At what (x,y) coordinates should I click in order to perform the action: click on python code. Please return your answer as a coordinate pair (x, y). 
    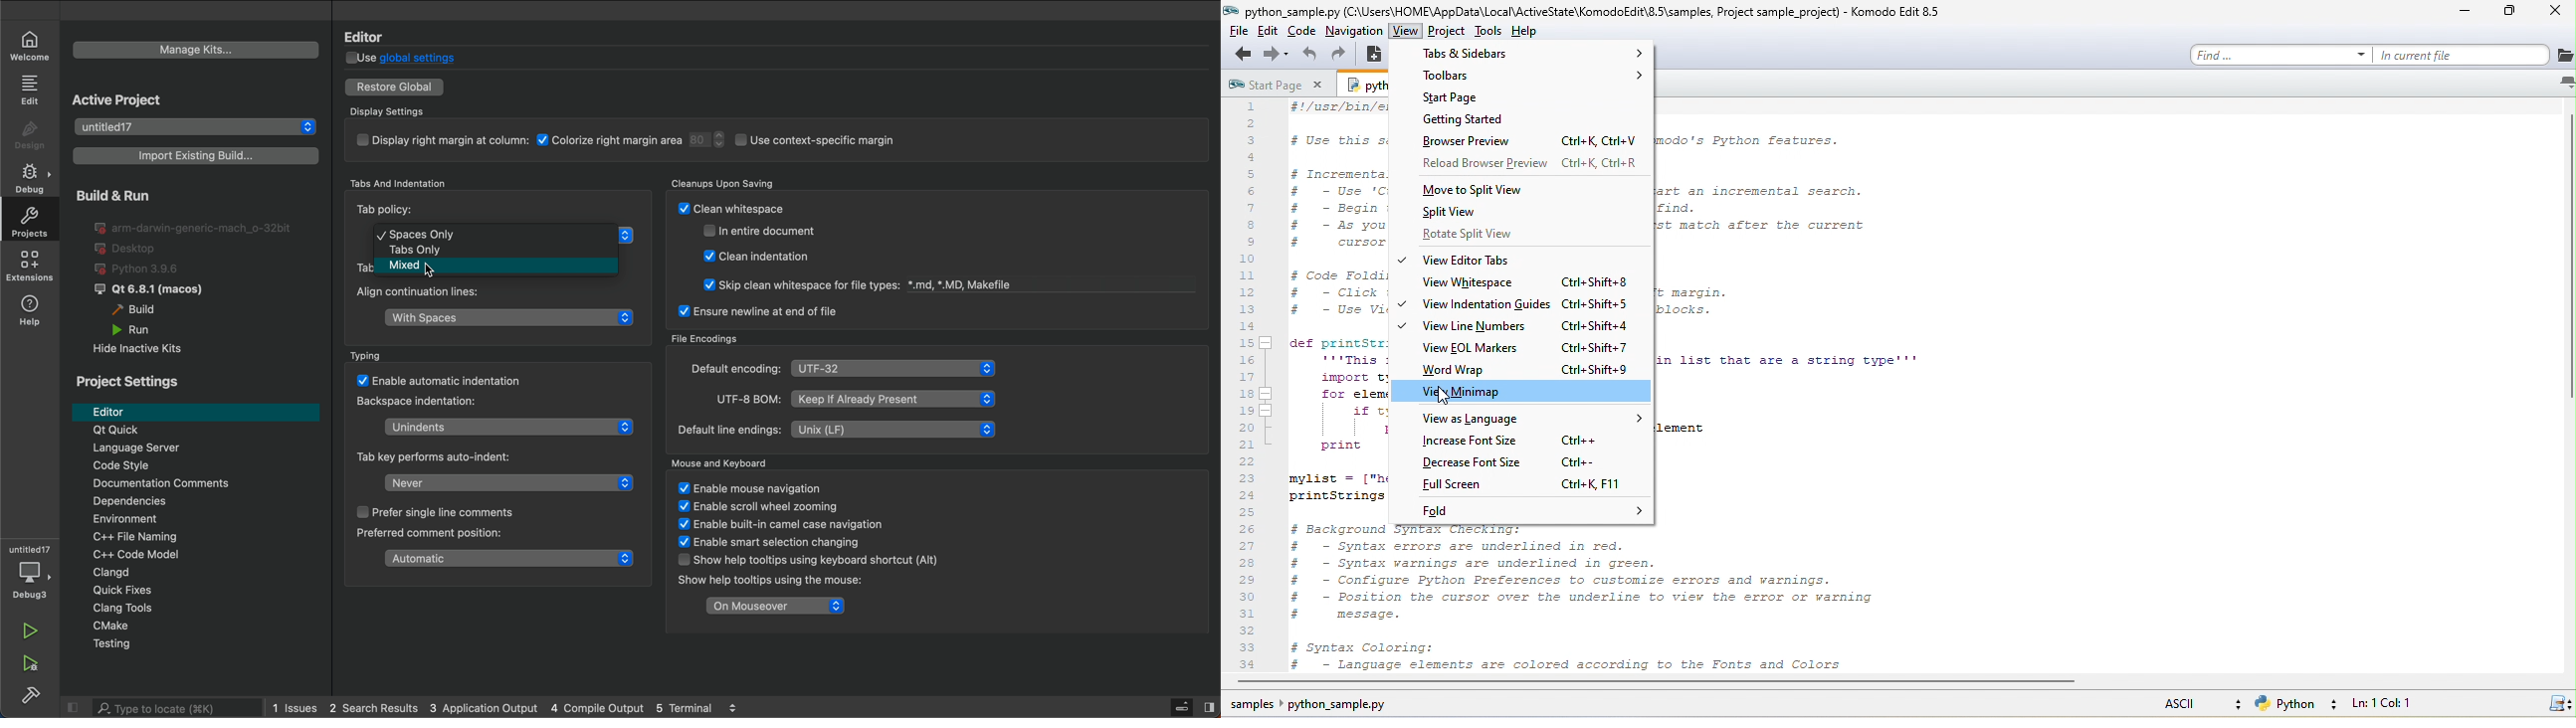
    Looking at the image, I should click on (1336, 387).